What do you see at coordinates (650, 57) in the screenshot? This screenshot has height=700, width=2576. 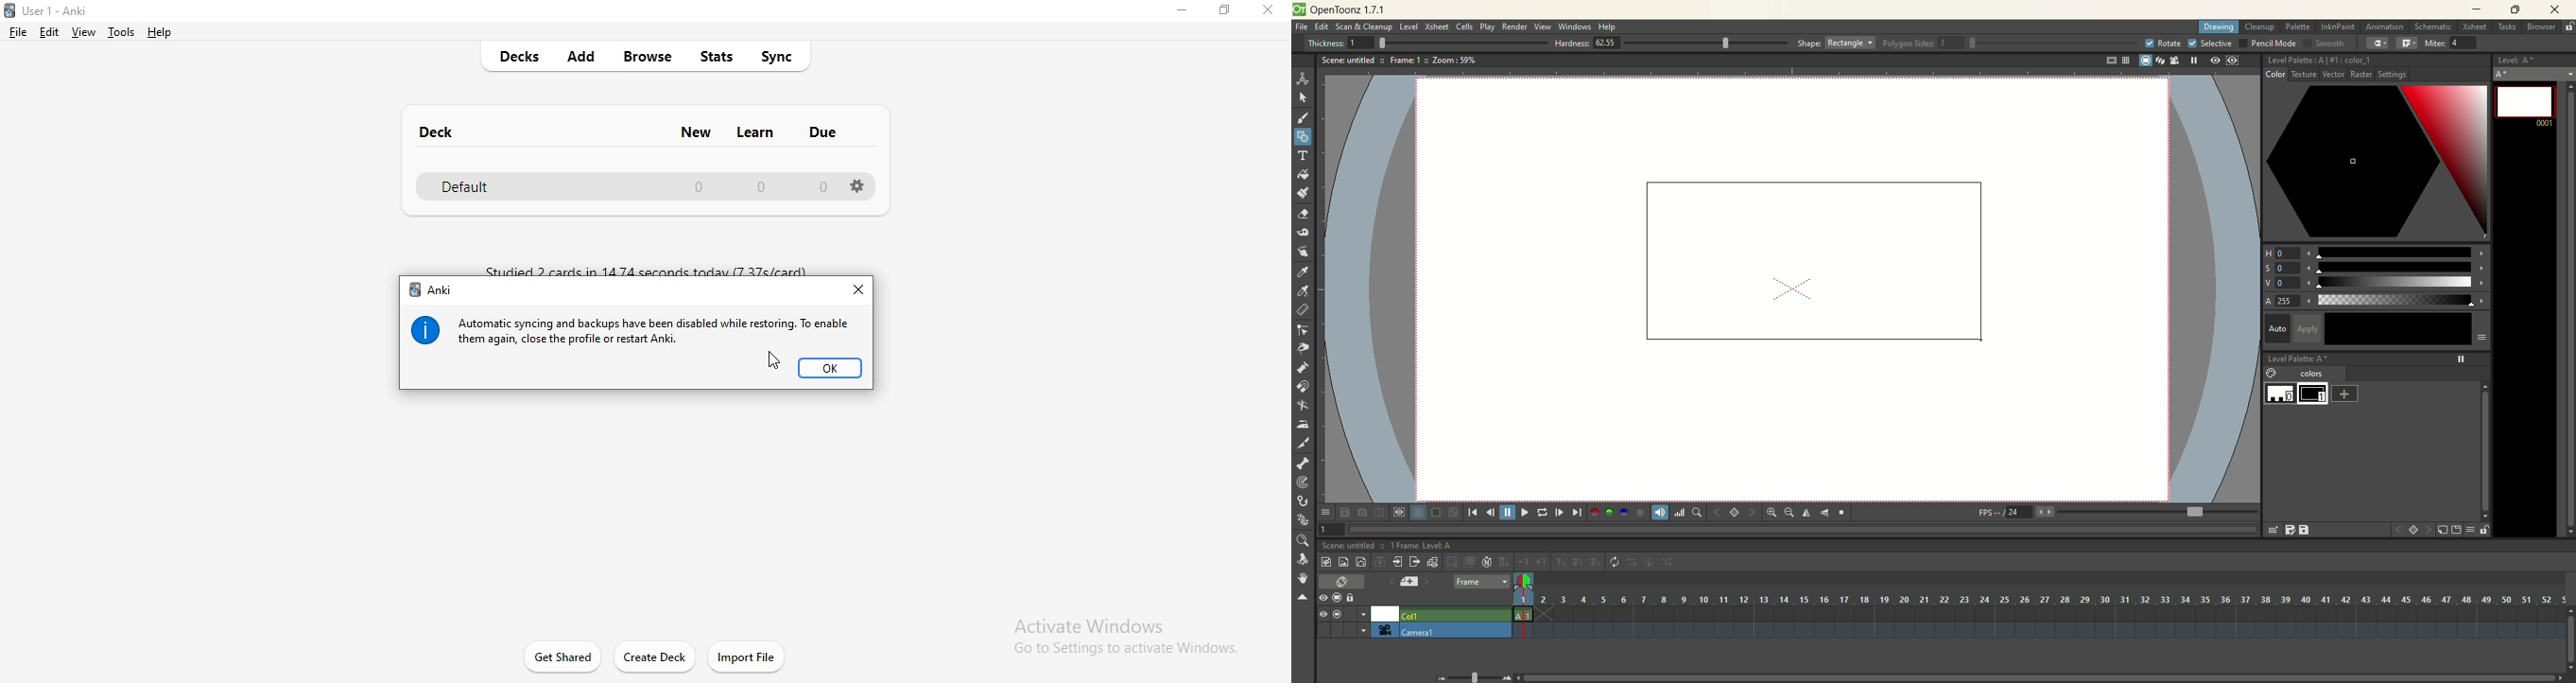 I see `browse` at bounding box center [650, 57].